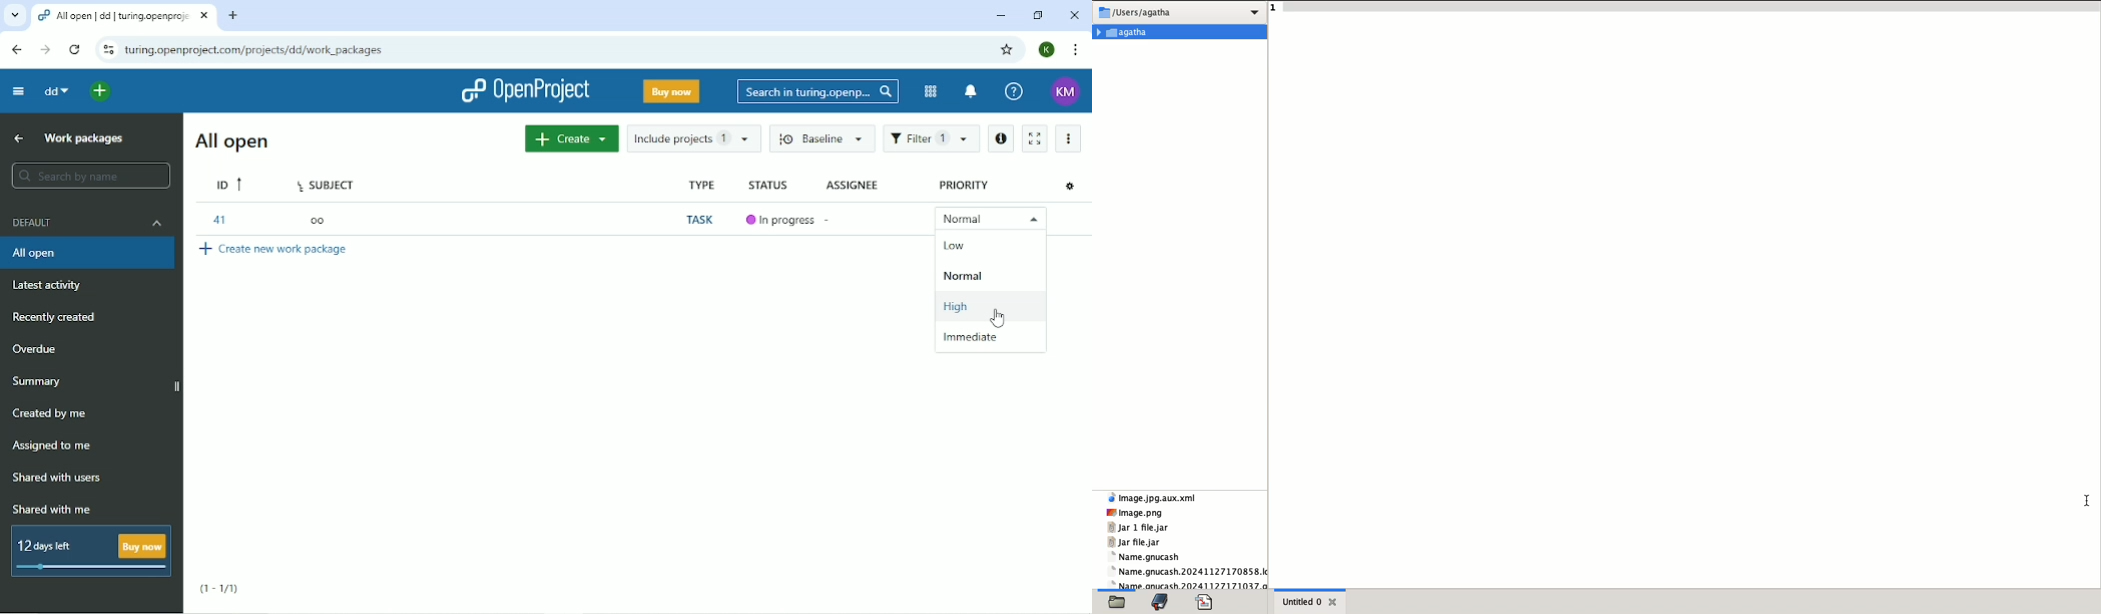  What do you see at coordinates (232, 143) in the screenshot?
I see `All open` at bounding box center [232, 143].